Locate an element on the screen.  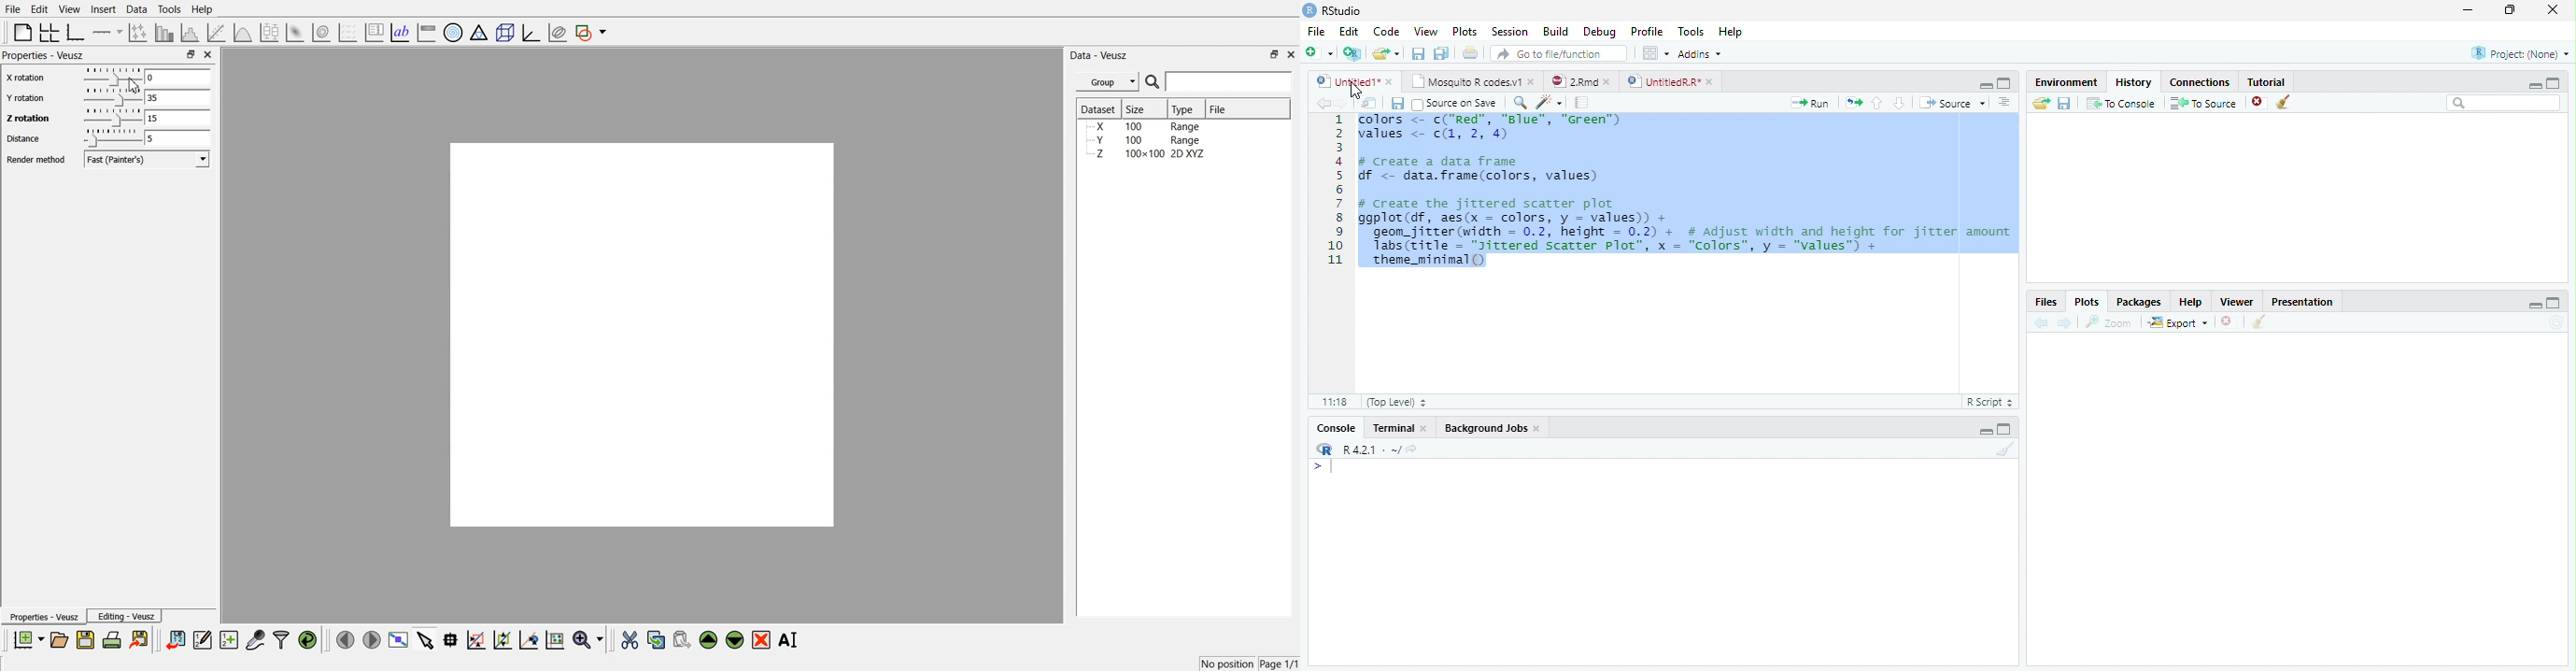
Go forward to next source location is located at coordinates (1341, 104).